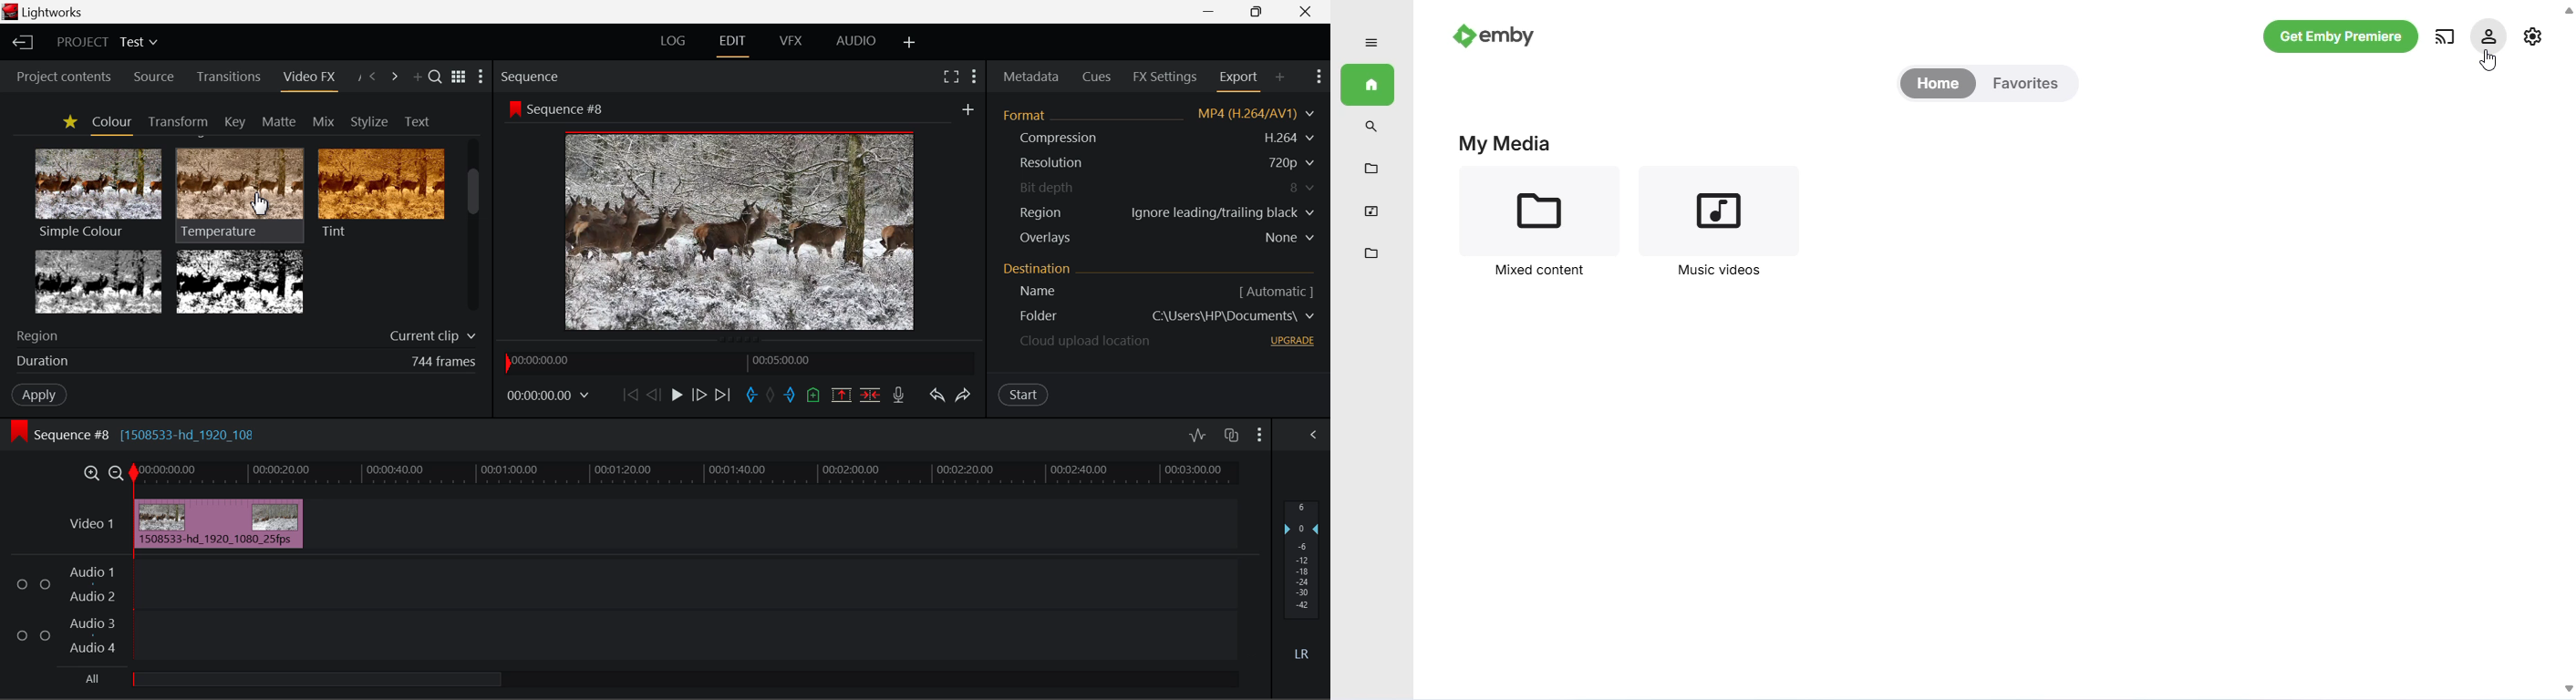  Describe the element at coordinates (46, 584) in the screenshot. I see `Checkbox` at that location.